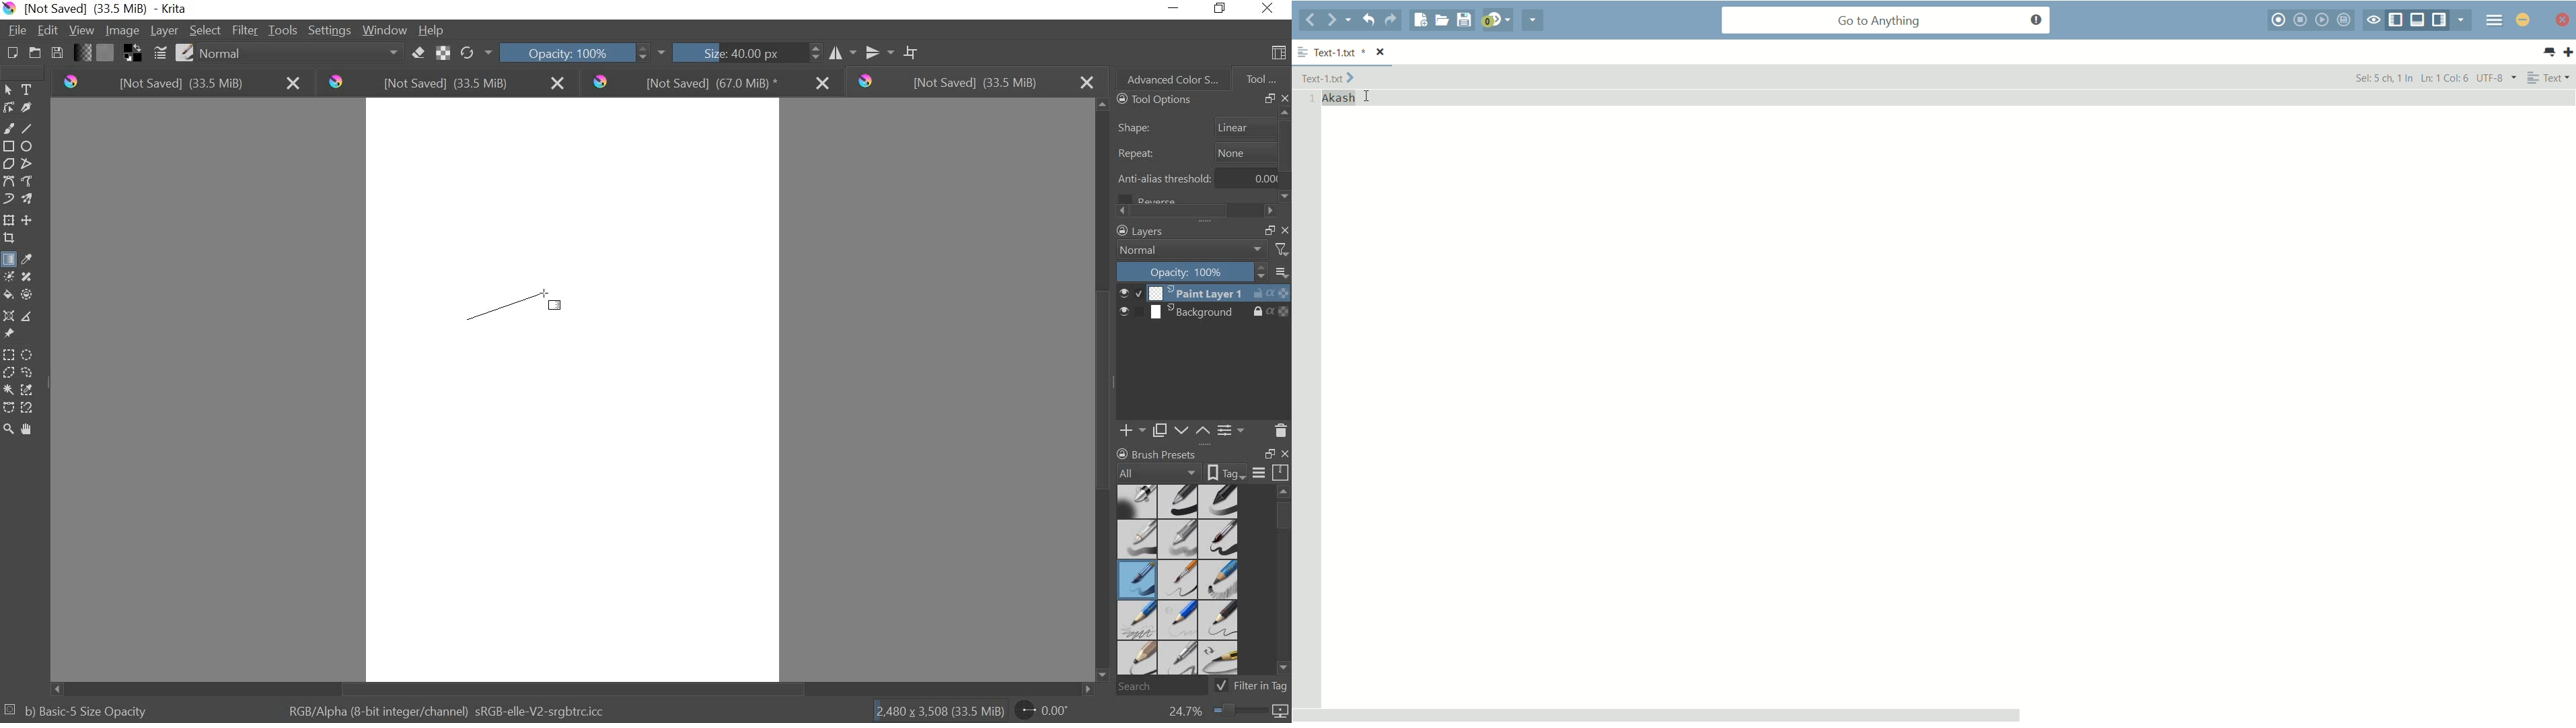  What do you see at coordinates (1328, 77) in the screenshot?
I see `text-1 File` at bounding box center [1328, 77].